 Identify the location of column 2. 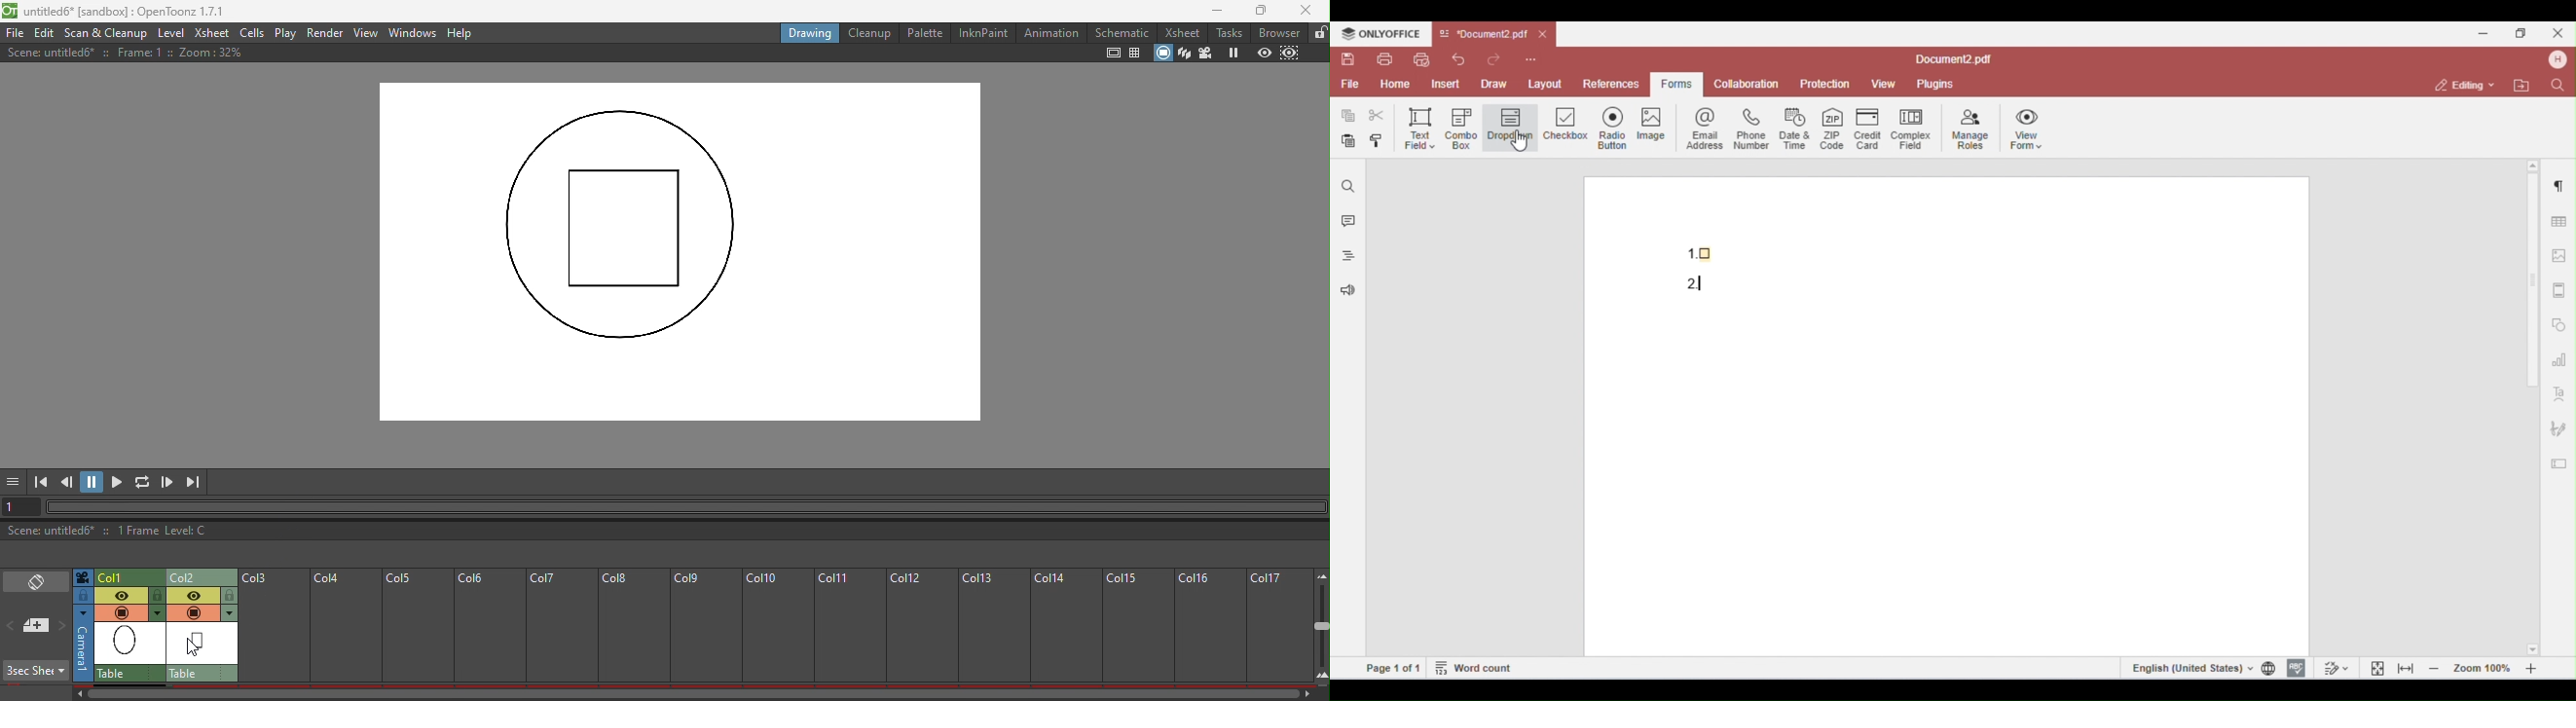
(202, 576).